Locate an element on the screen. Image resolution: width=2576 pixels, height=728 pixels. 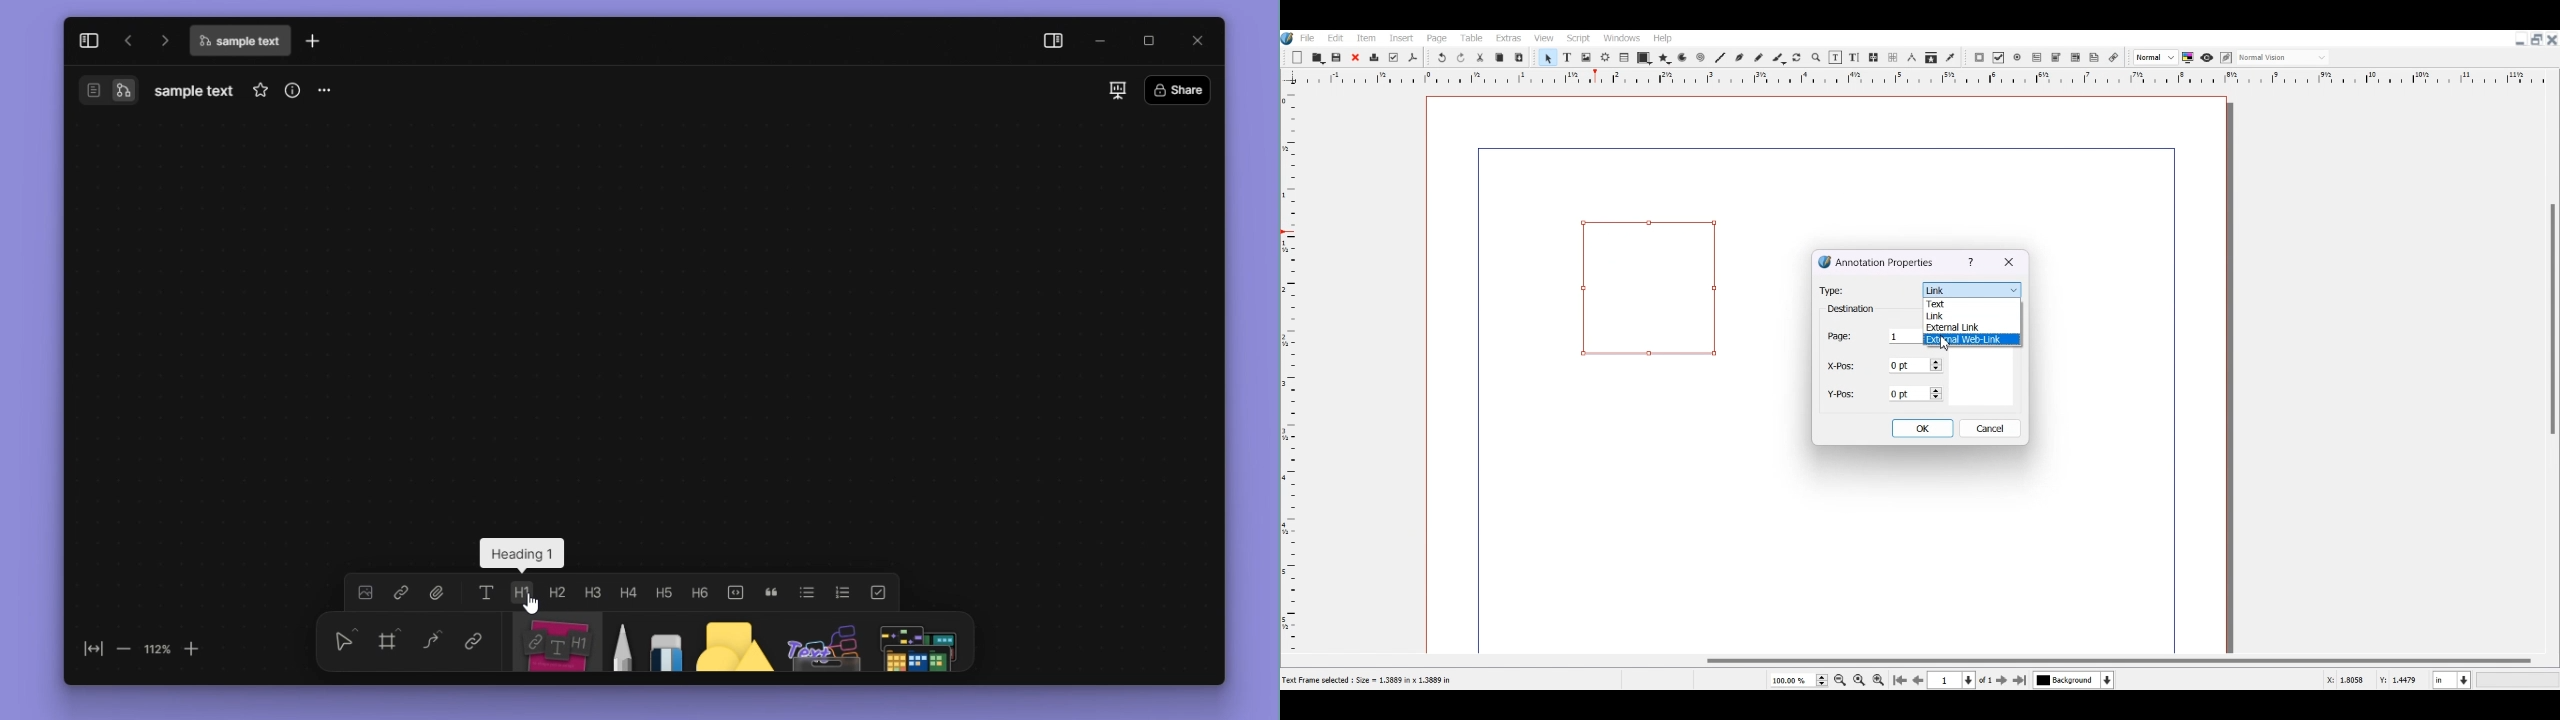
External Web-link is located at coordinates (1973, 340).